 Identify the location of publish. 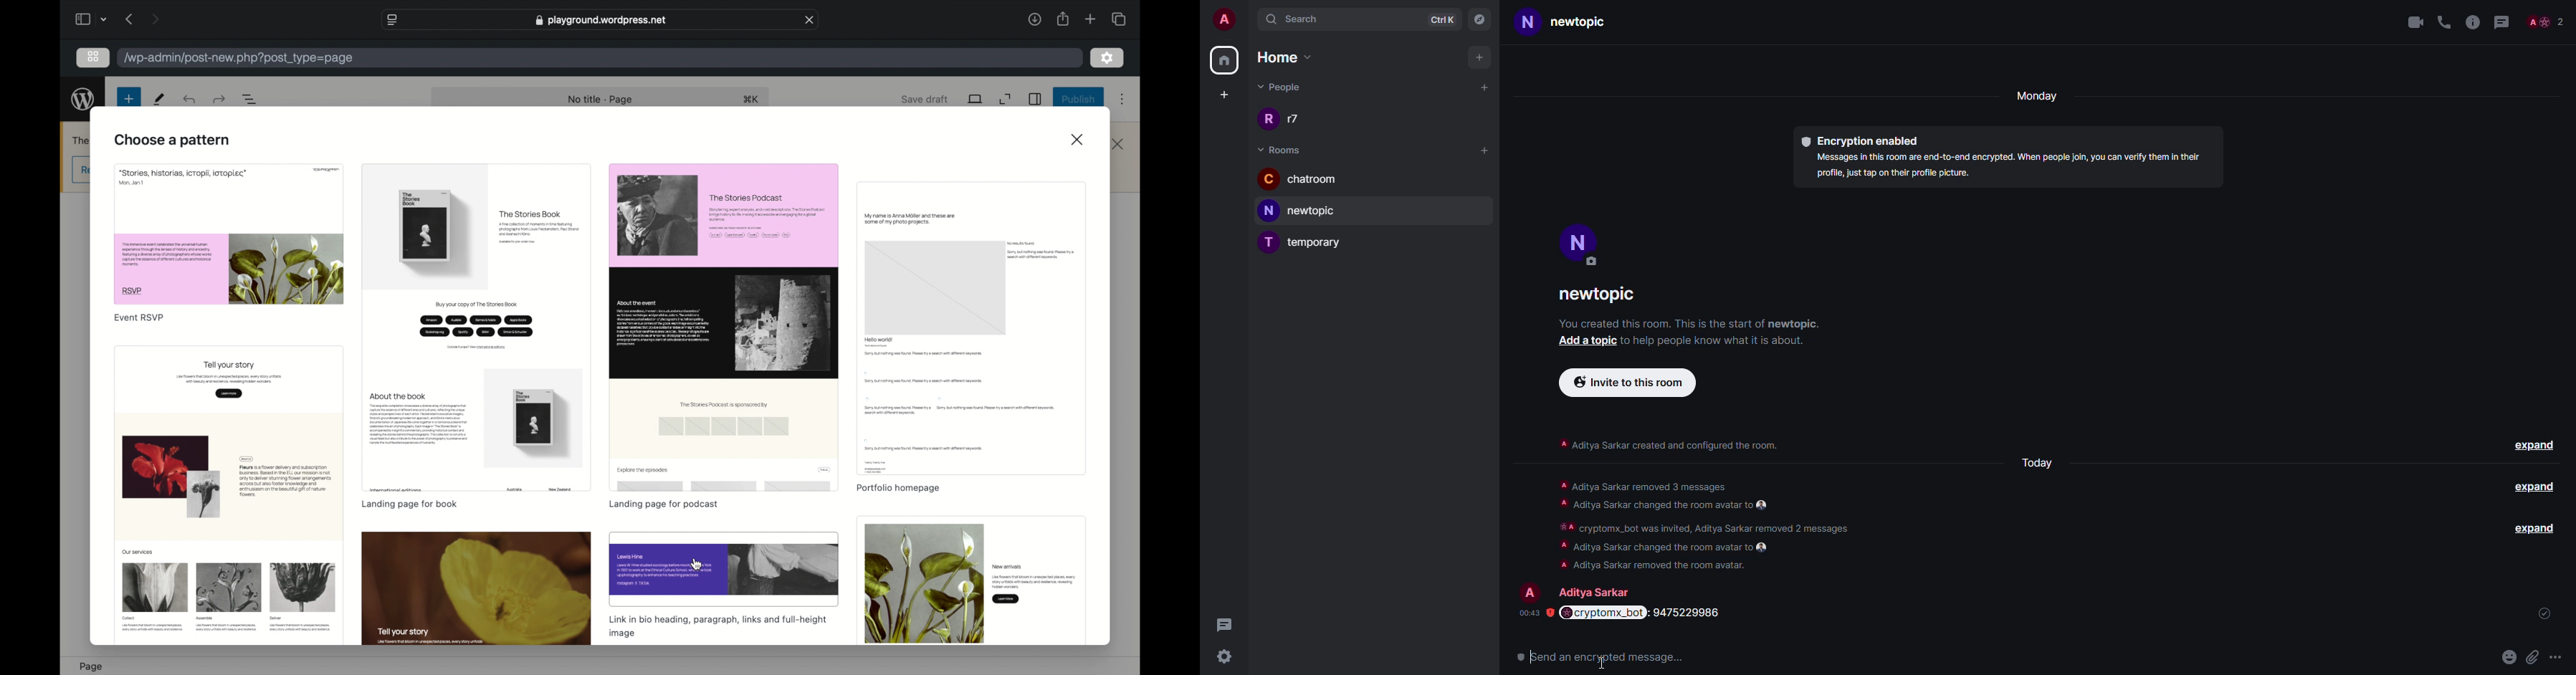
(1080, 99).